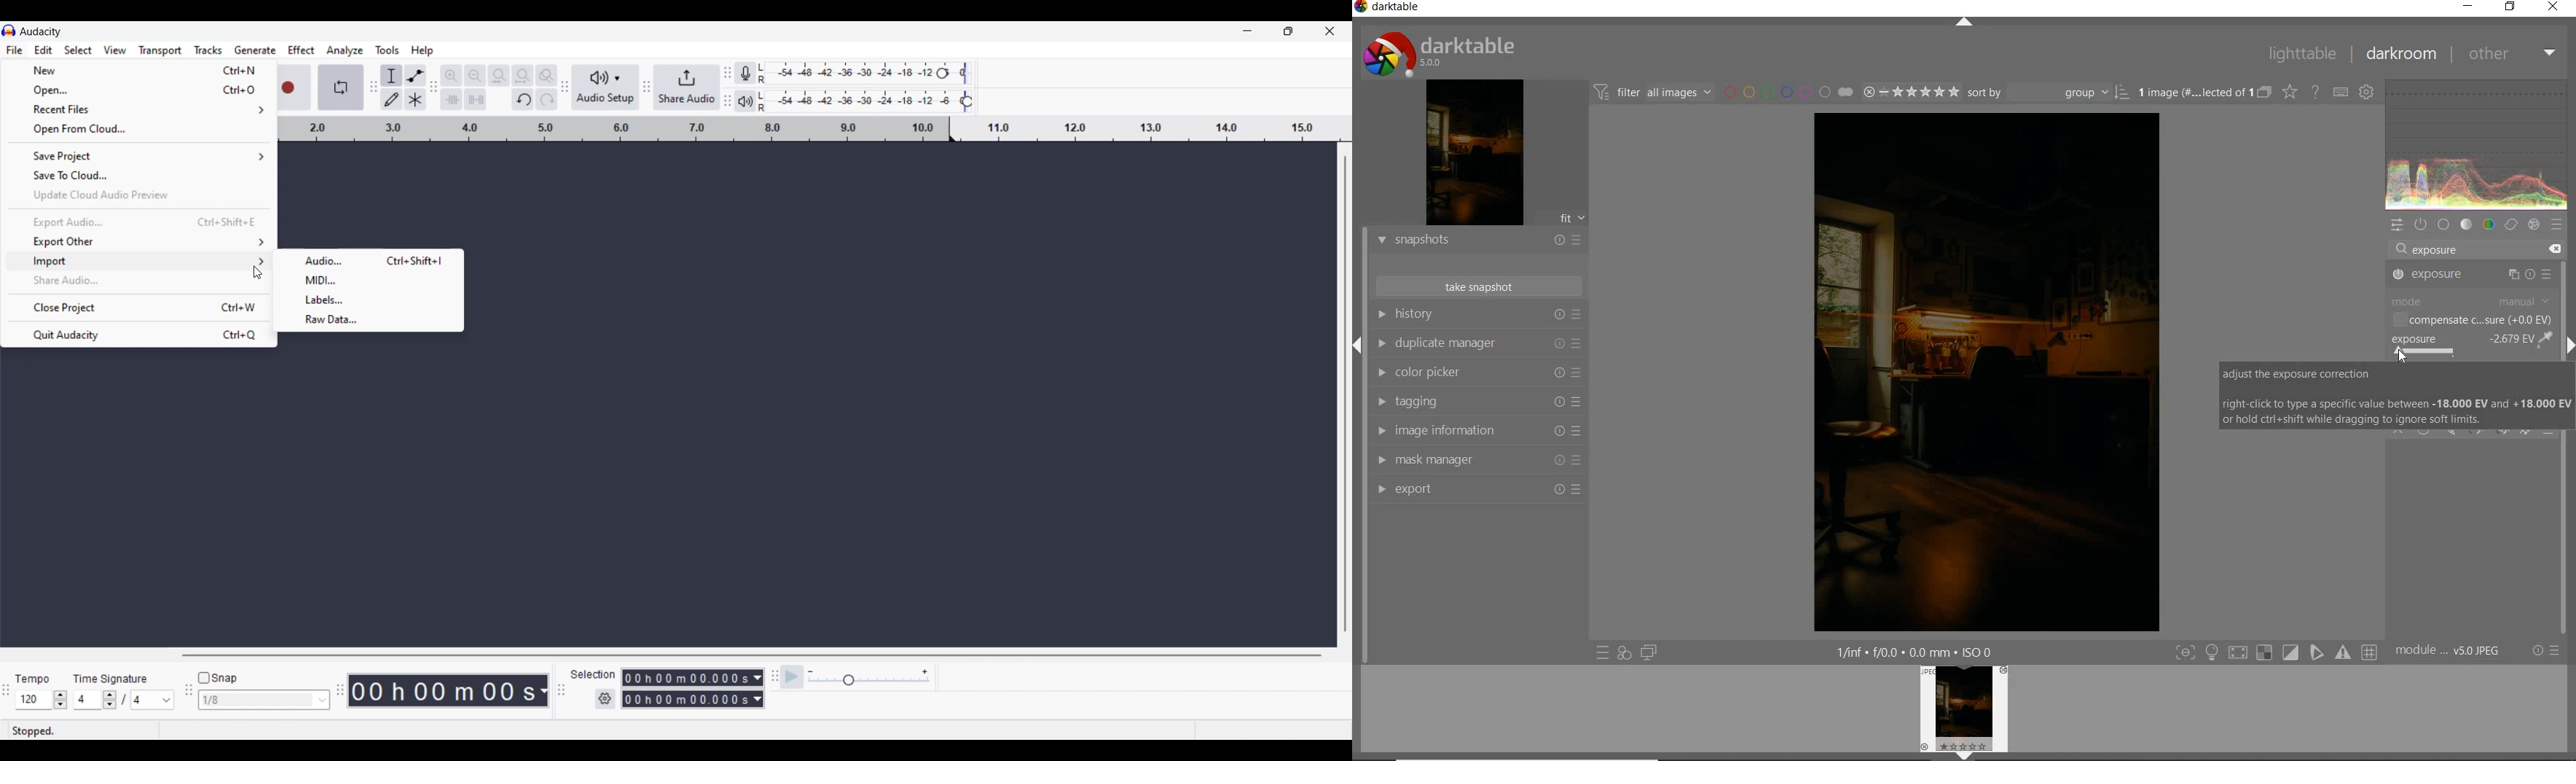 Image resolution: width=2576 pixels, height=784 pixels. What do you see at coordinates (323, 700) in the screenshot?
I see `Snap options` at bounding box center [323, 700].